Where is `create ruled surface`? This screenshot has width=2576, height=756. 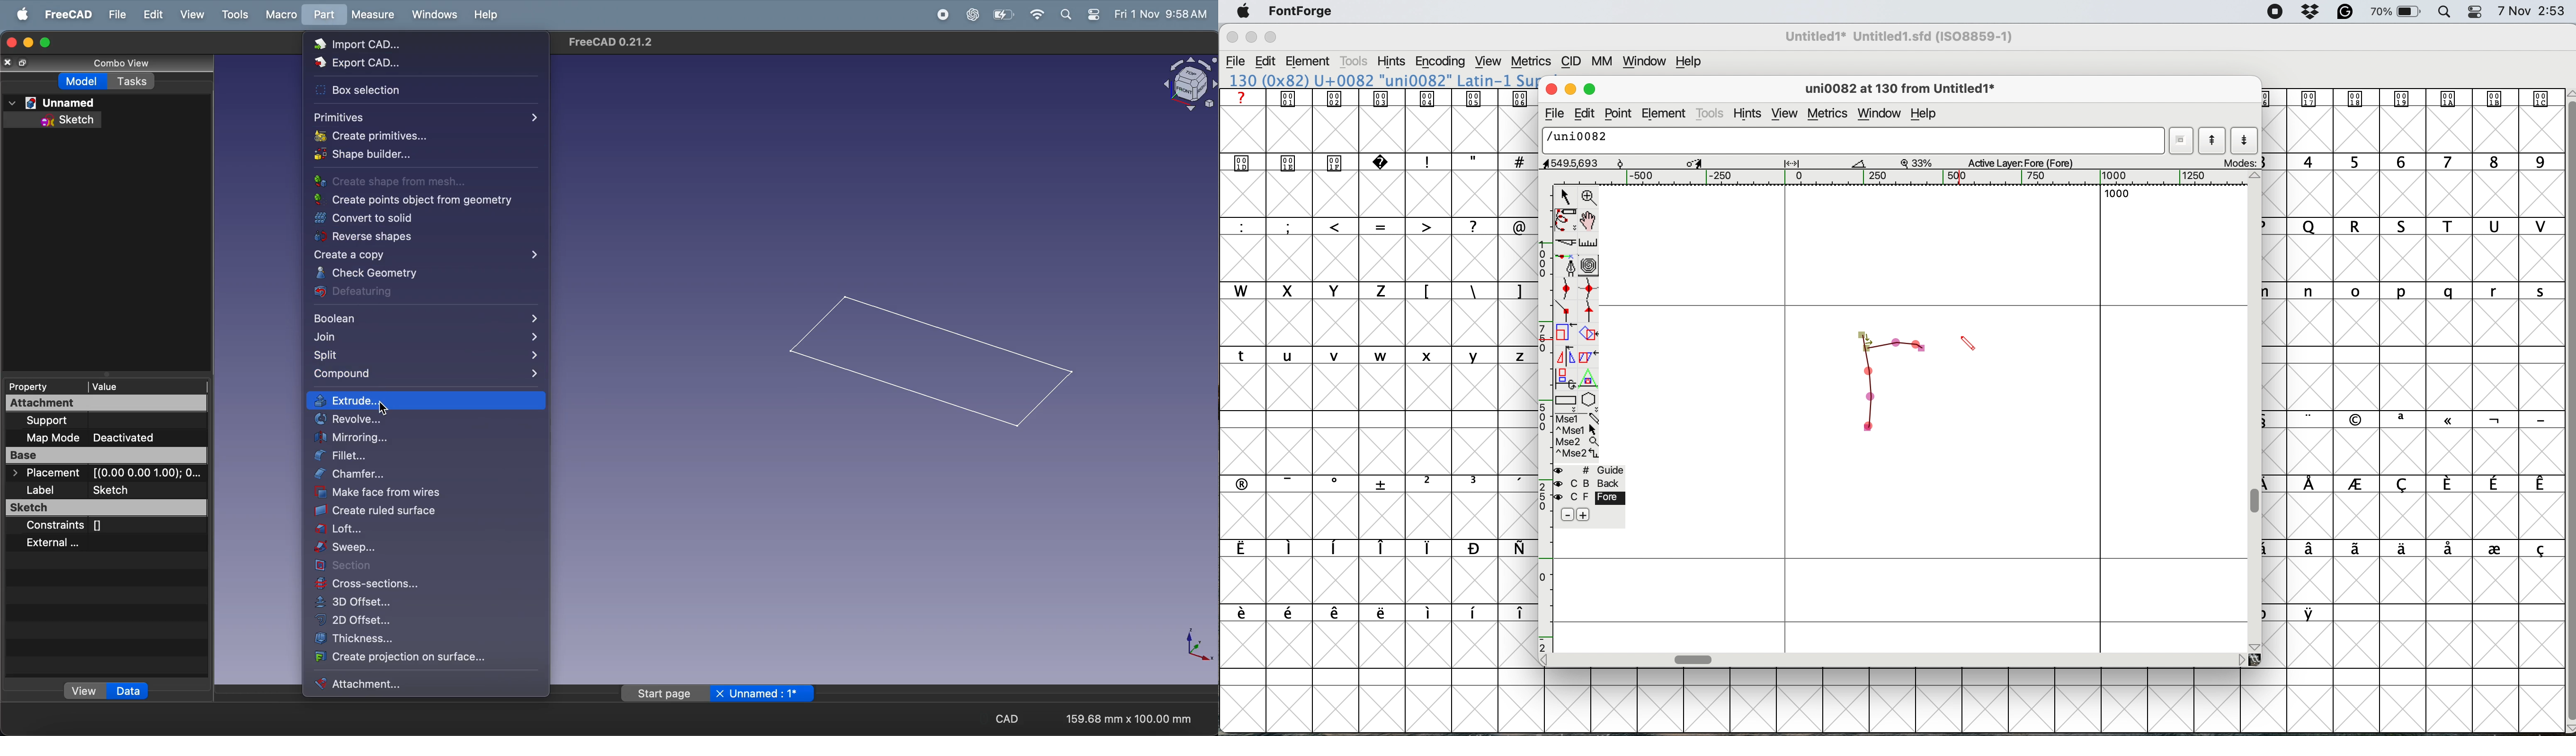 create ruled surface is located at coordinates (431, 512).